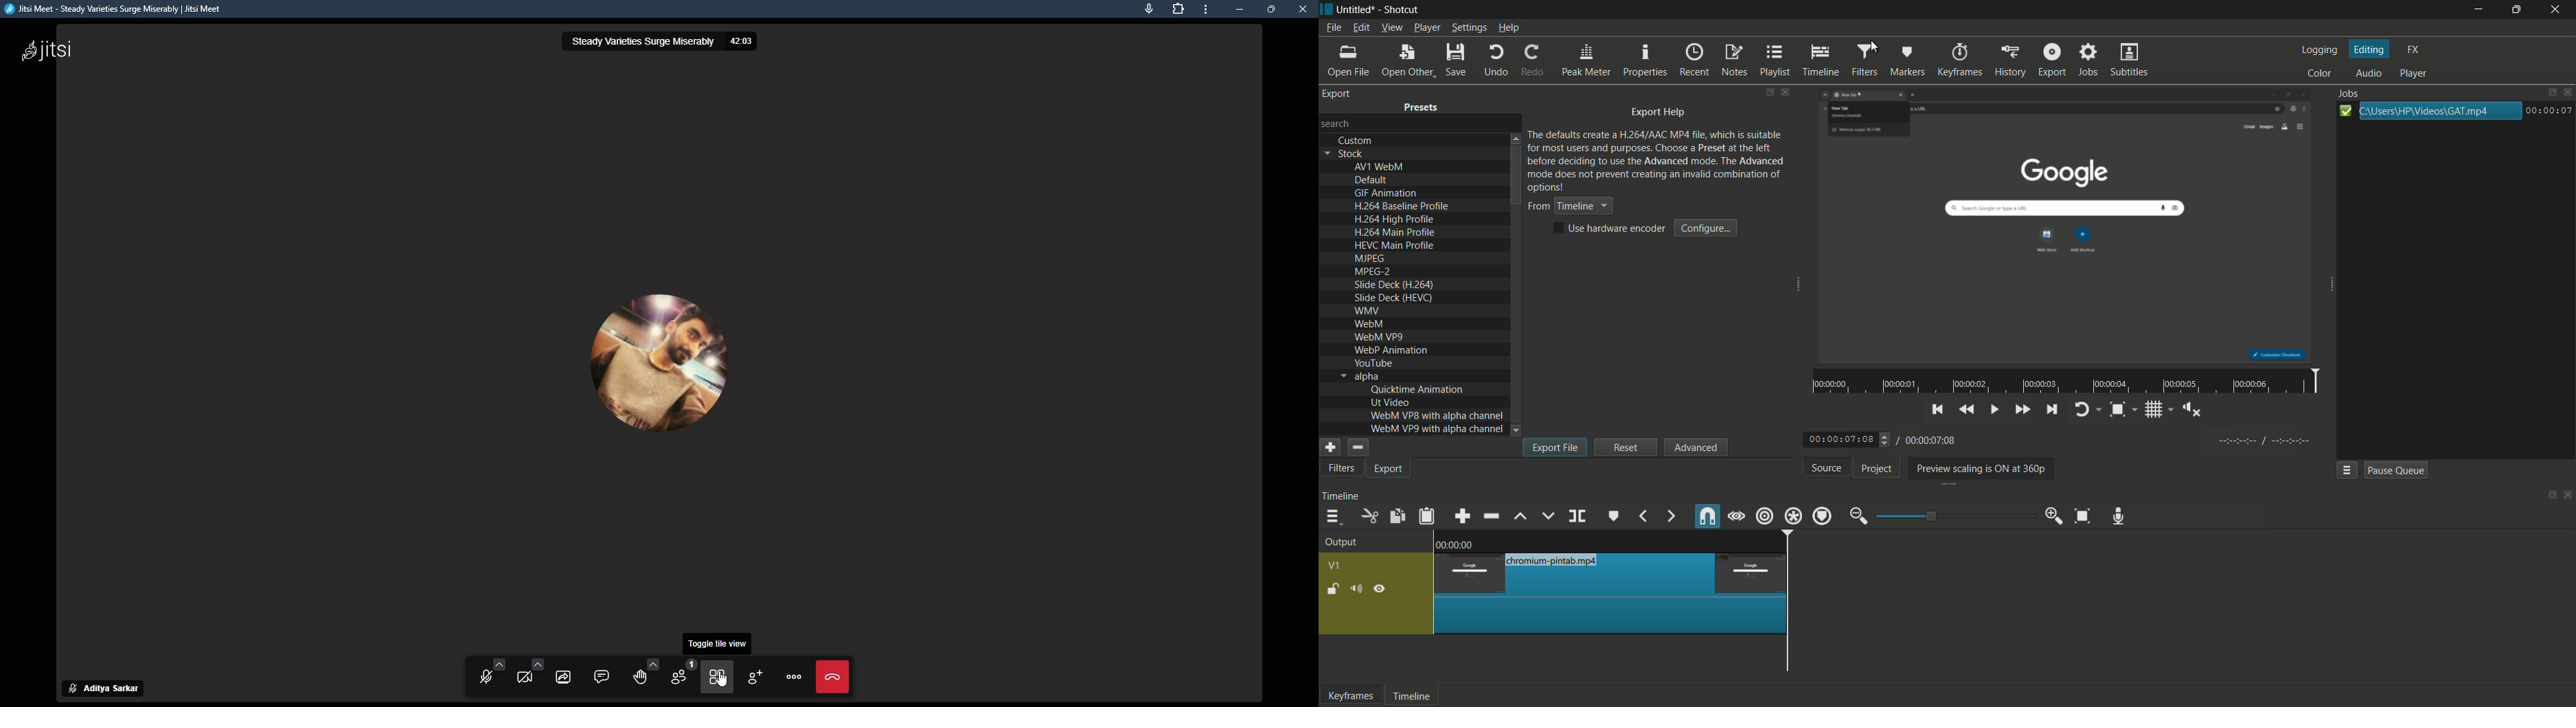 This screenshot has width=2576, height=728. Describe the element at coordinates (1357, 141) in the screenshot. I see `Custom` at that location.